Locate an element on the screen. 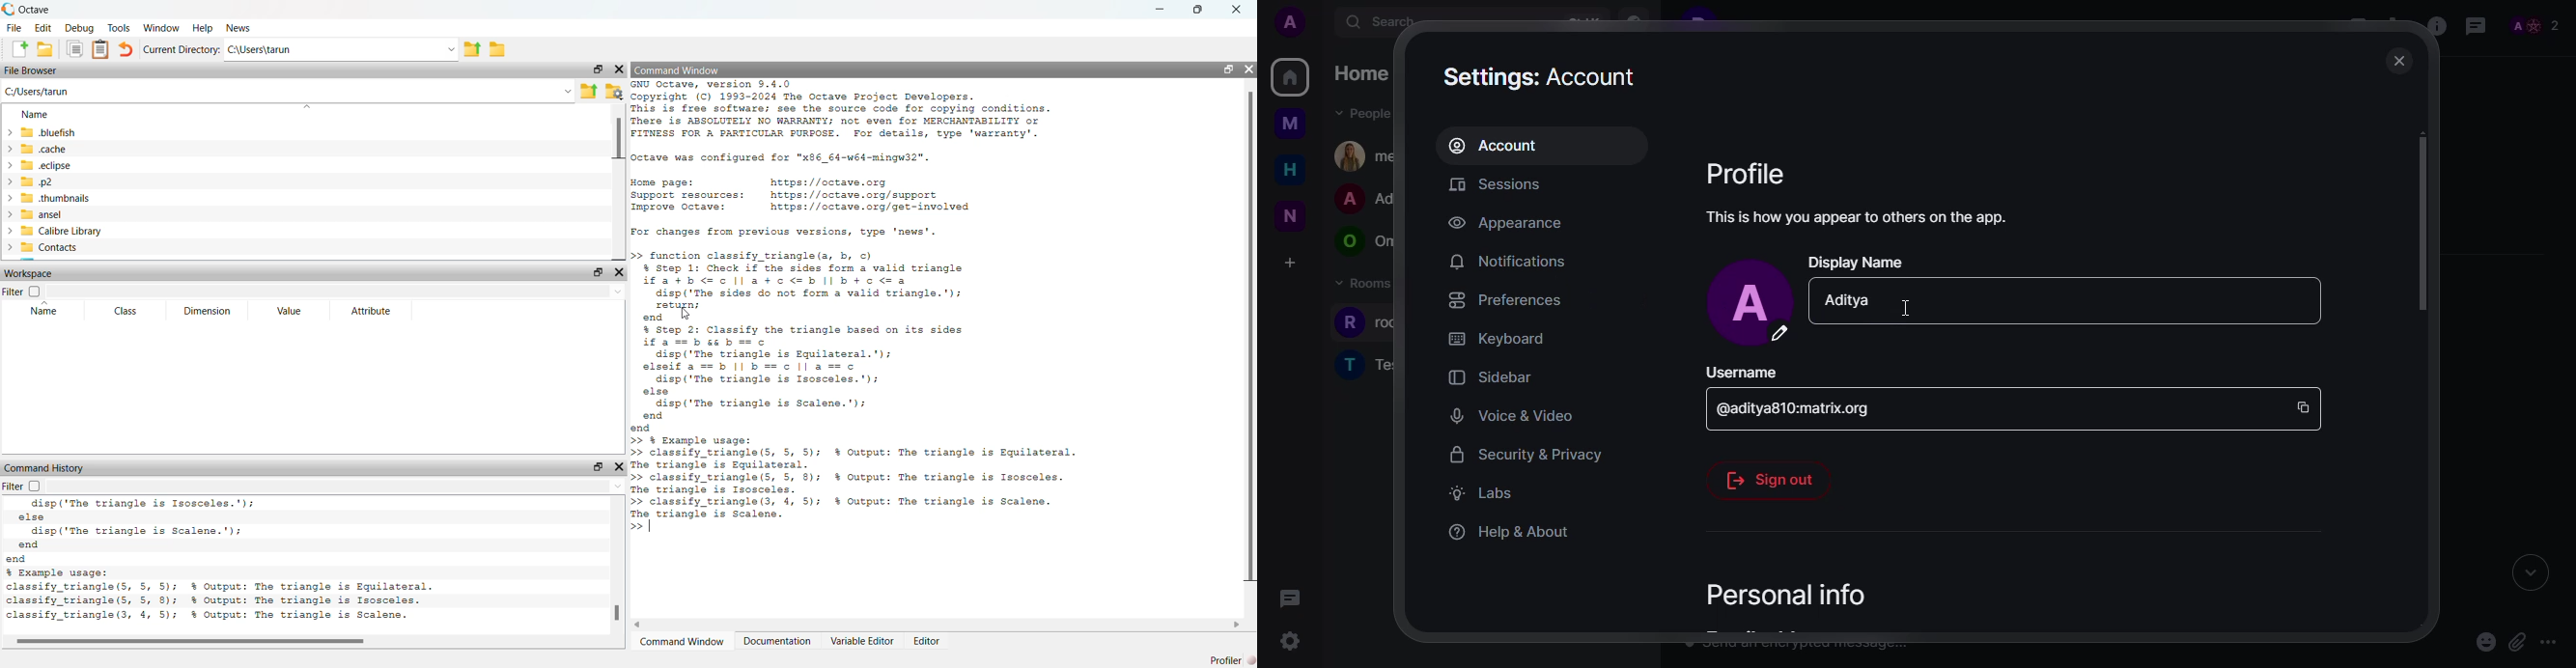 The image size is (2576, 672). close is located at coordinates (2399, 59).